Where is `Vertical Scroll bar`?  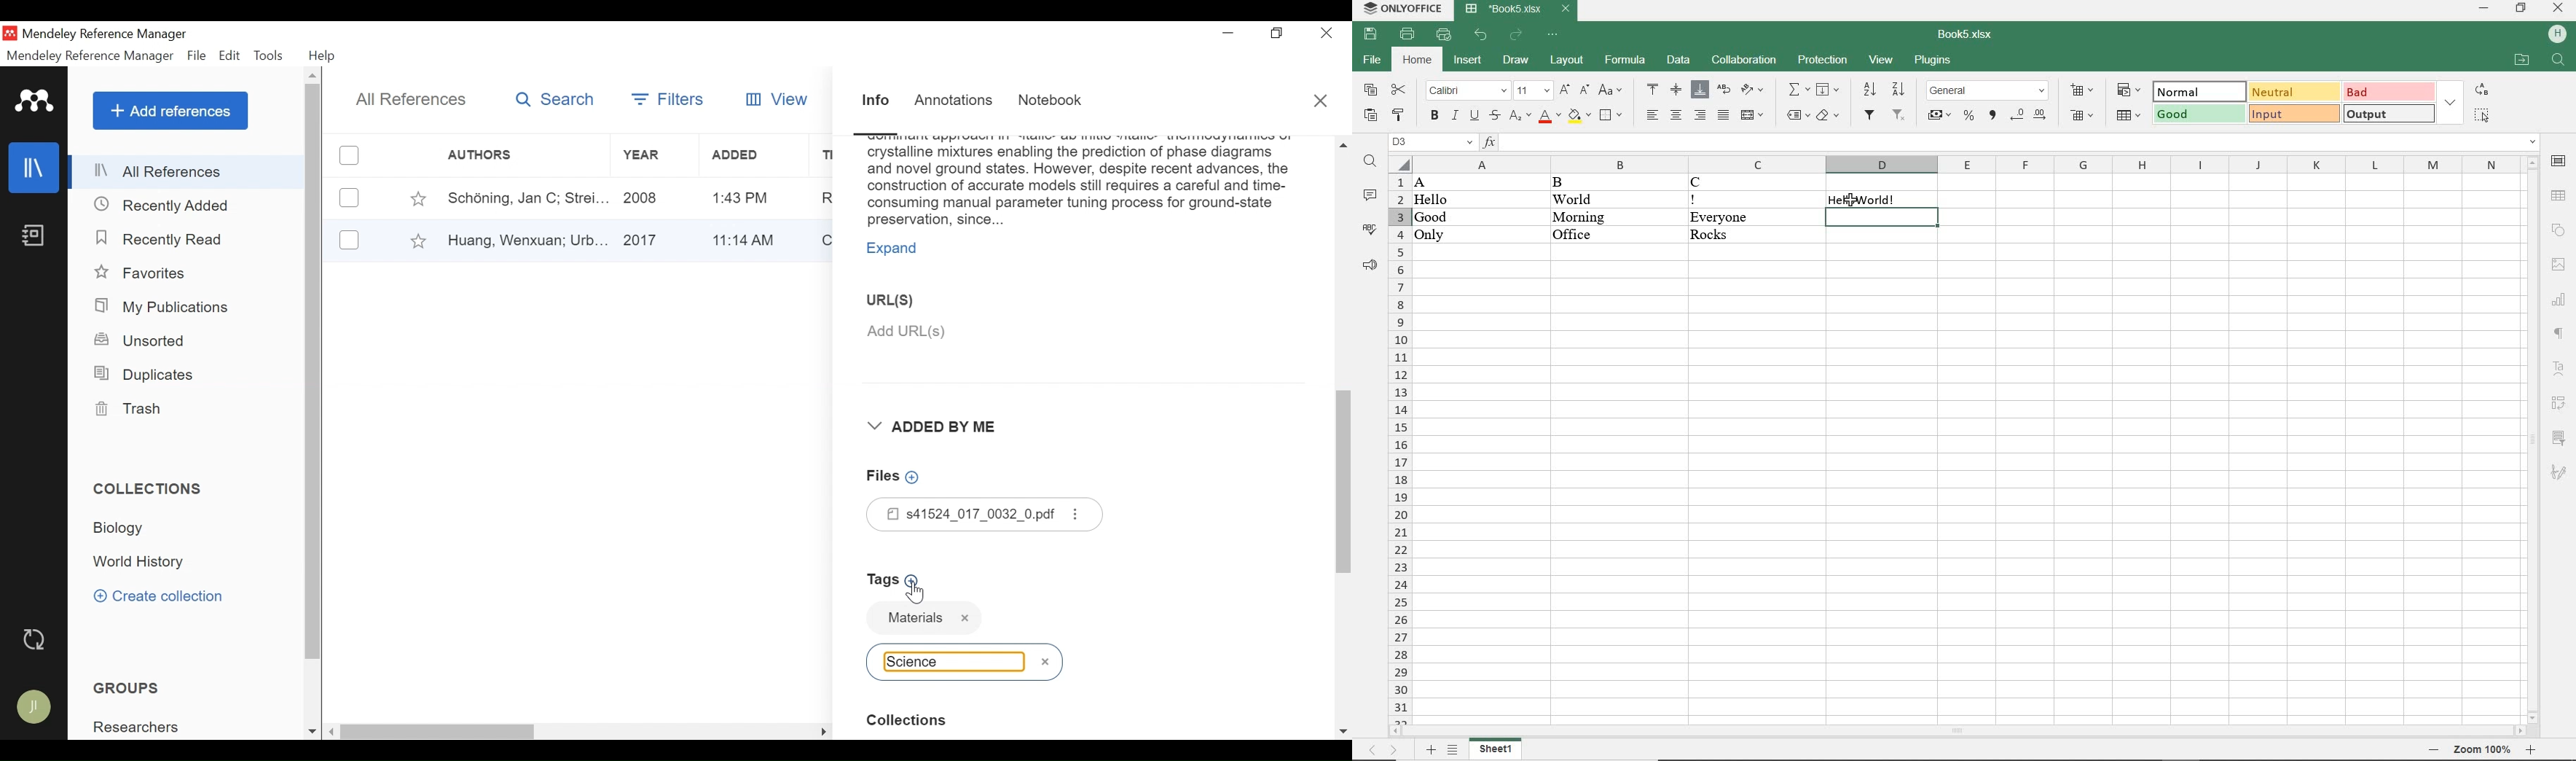 Vertical Scroll bar is located at coordinates (1344, 483).